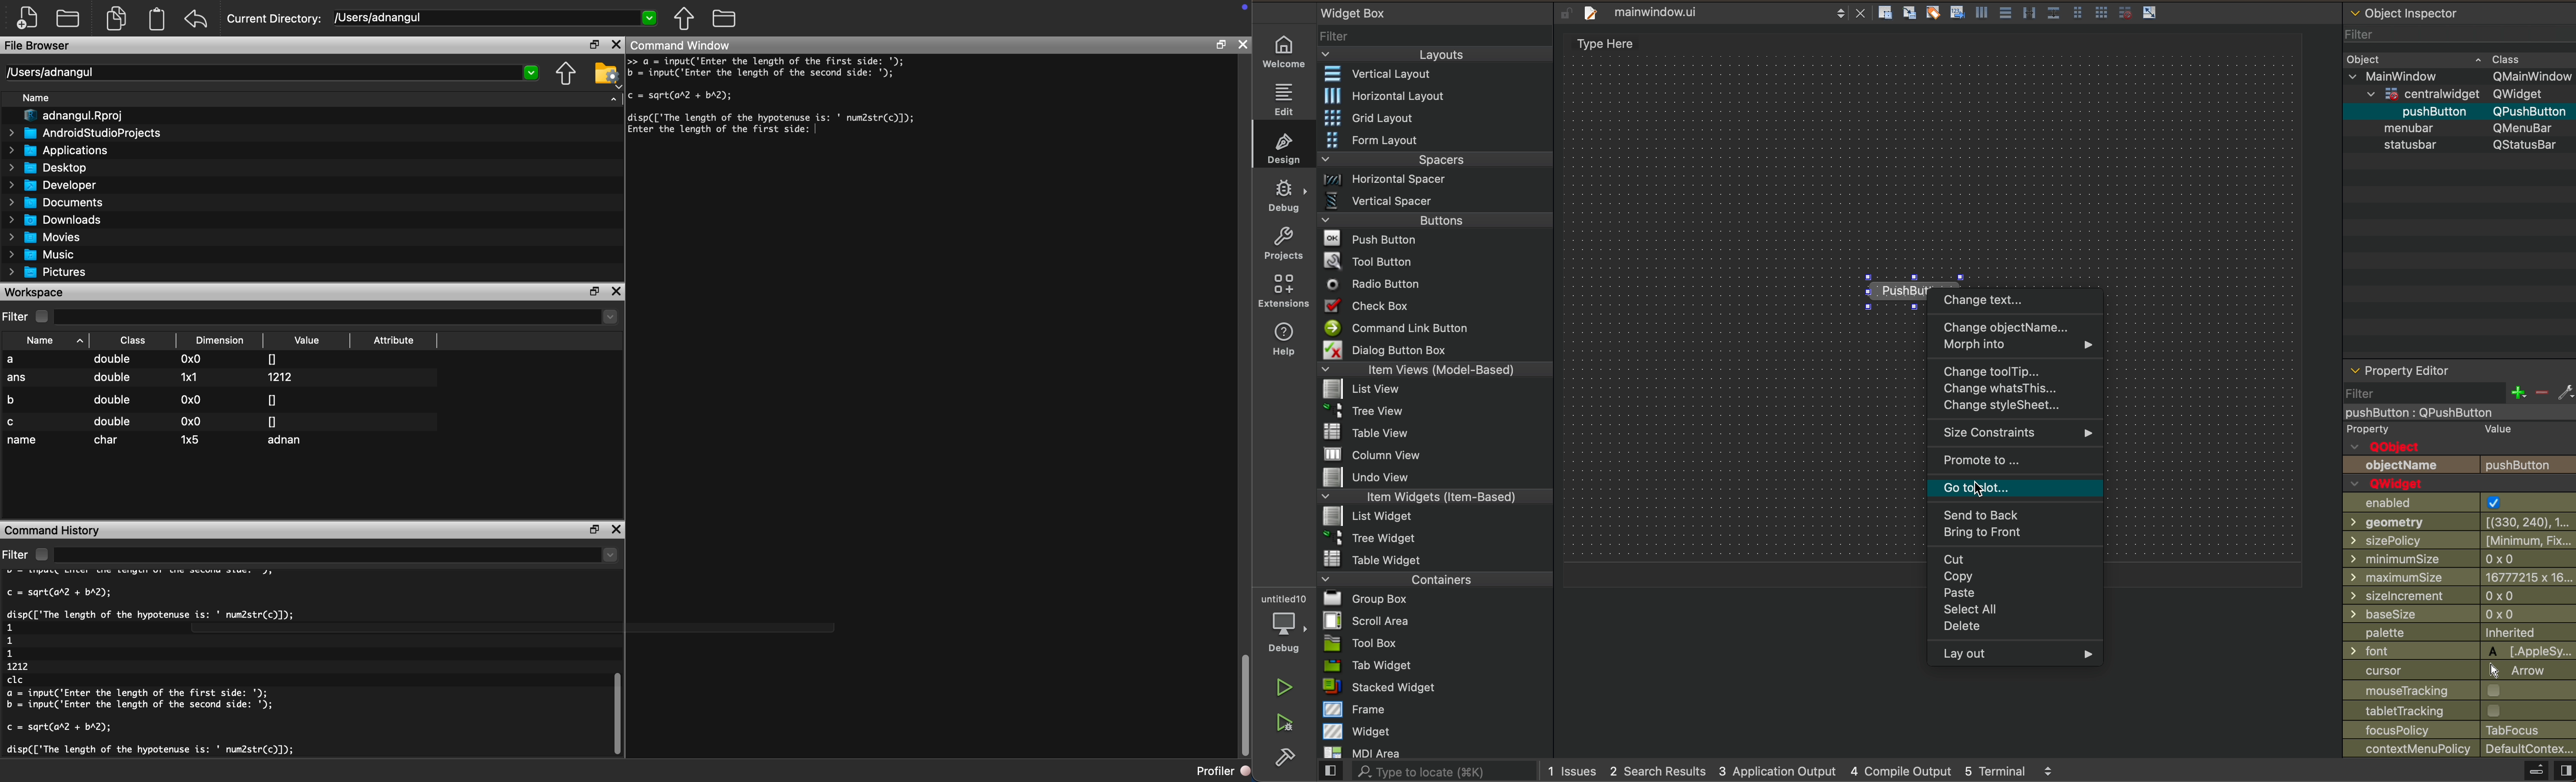 The image size is (2576, 784). I want to click on c = sqrt(arl + bA2);

disp(['The length of the hypotenuse is: ' num2str(c)]);
clc

a = input('Enter the length of the first side: ');

b = input('Enter the length of the second side: ');

c = sqrt(ar2 + bA2);

disp(['The length of the hypotenuse is: ' num2str(c)]);
1

1

1

1212

clc, so click(173, 666).